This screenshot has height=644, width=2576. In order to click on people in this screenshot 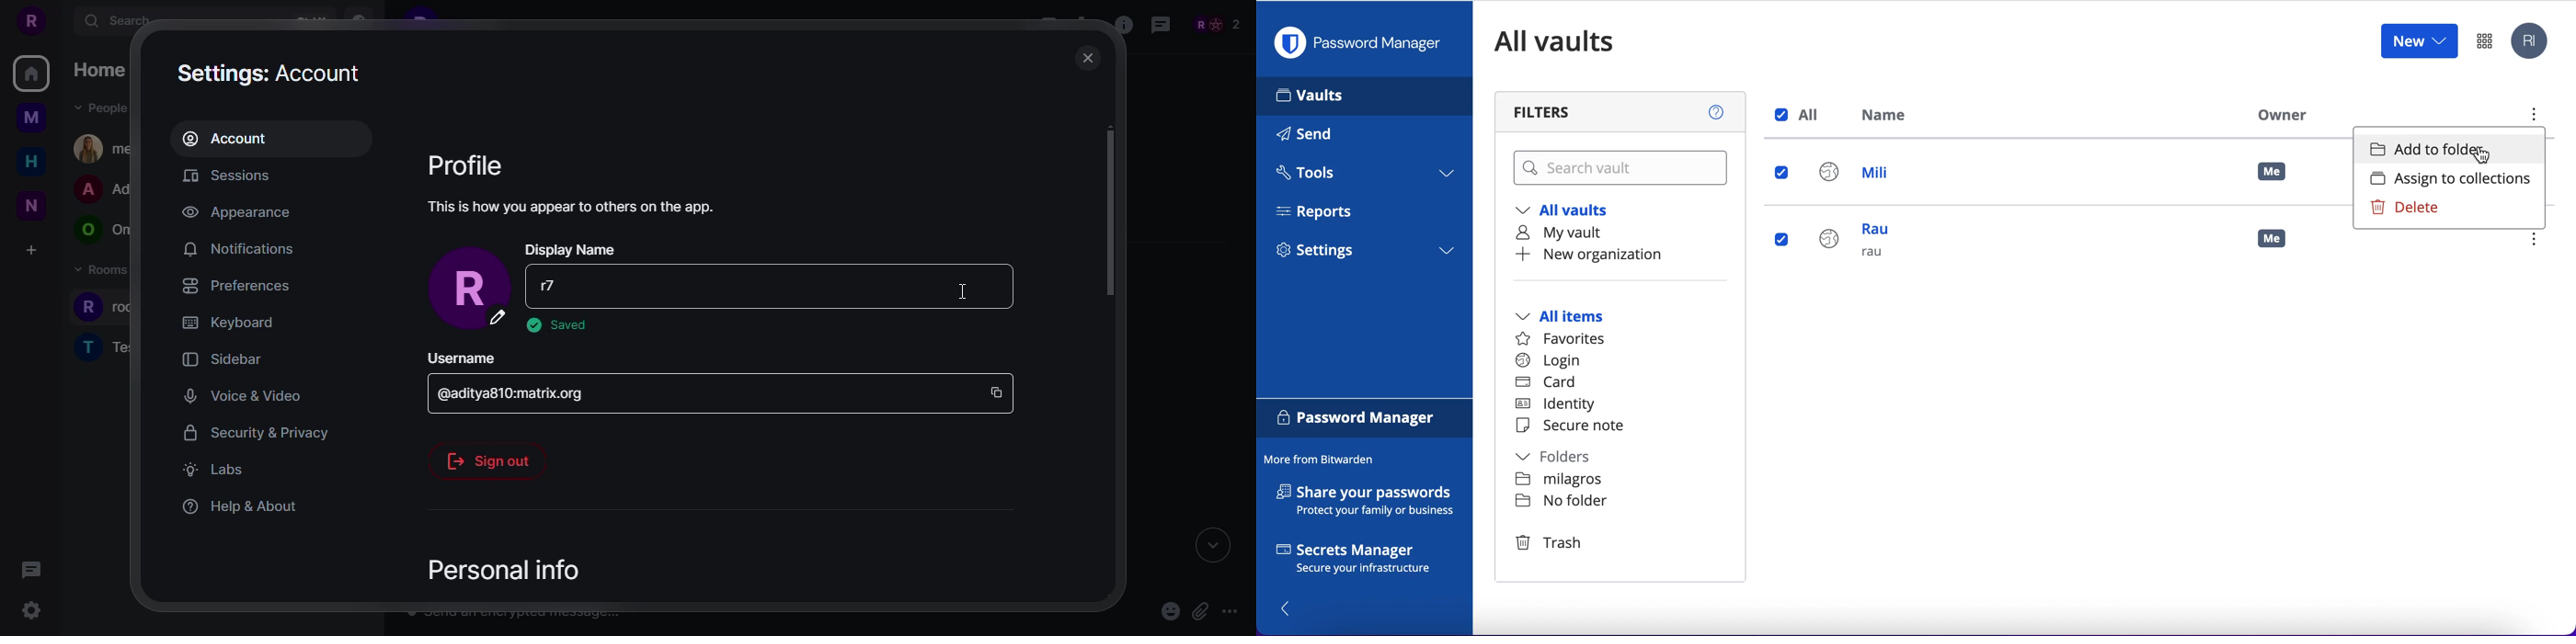, I will do `click(103, 190)`.